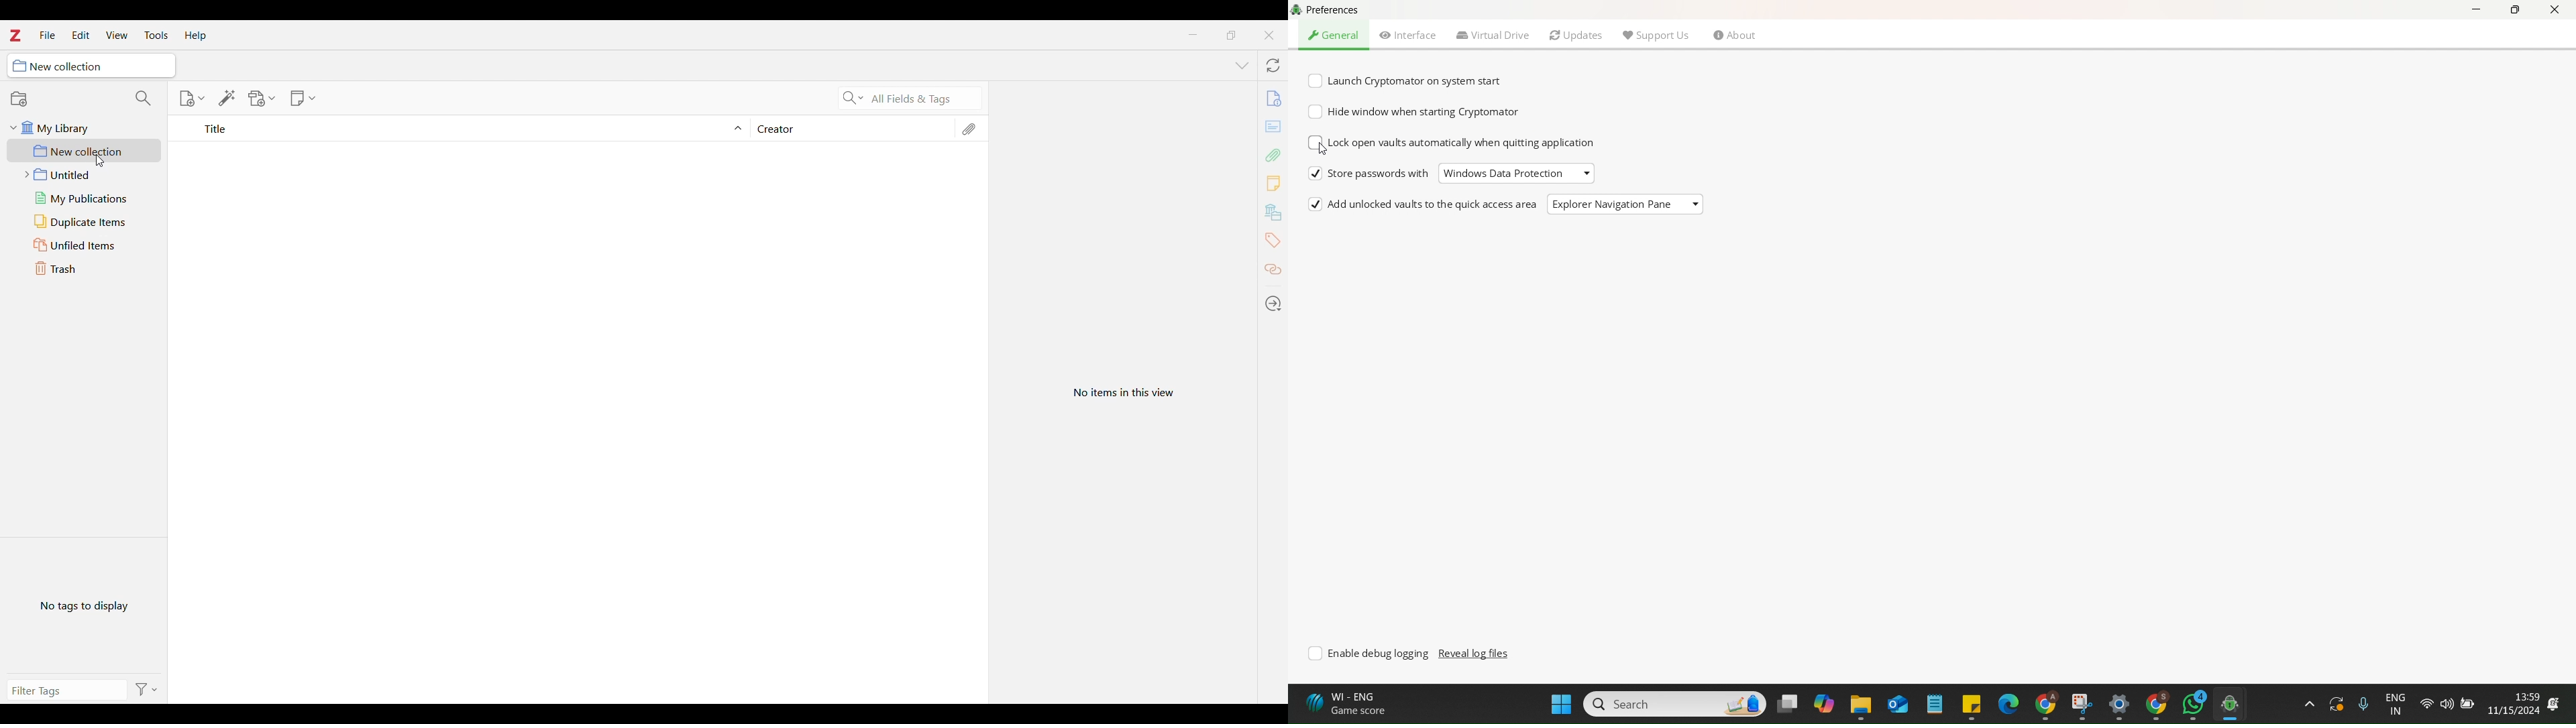  Describe the element at coordinates (84, 245) in the screenshot. I see `Unfiled items folder` at that location.